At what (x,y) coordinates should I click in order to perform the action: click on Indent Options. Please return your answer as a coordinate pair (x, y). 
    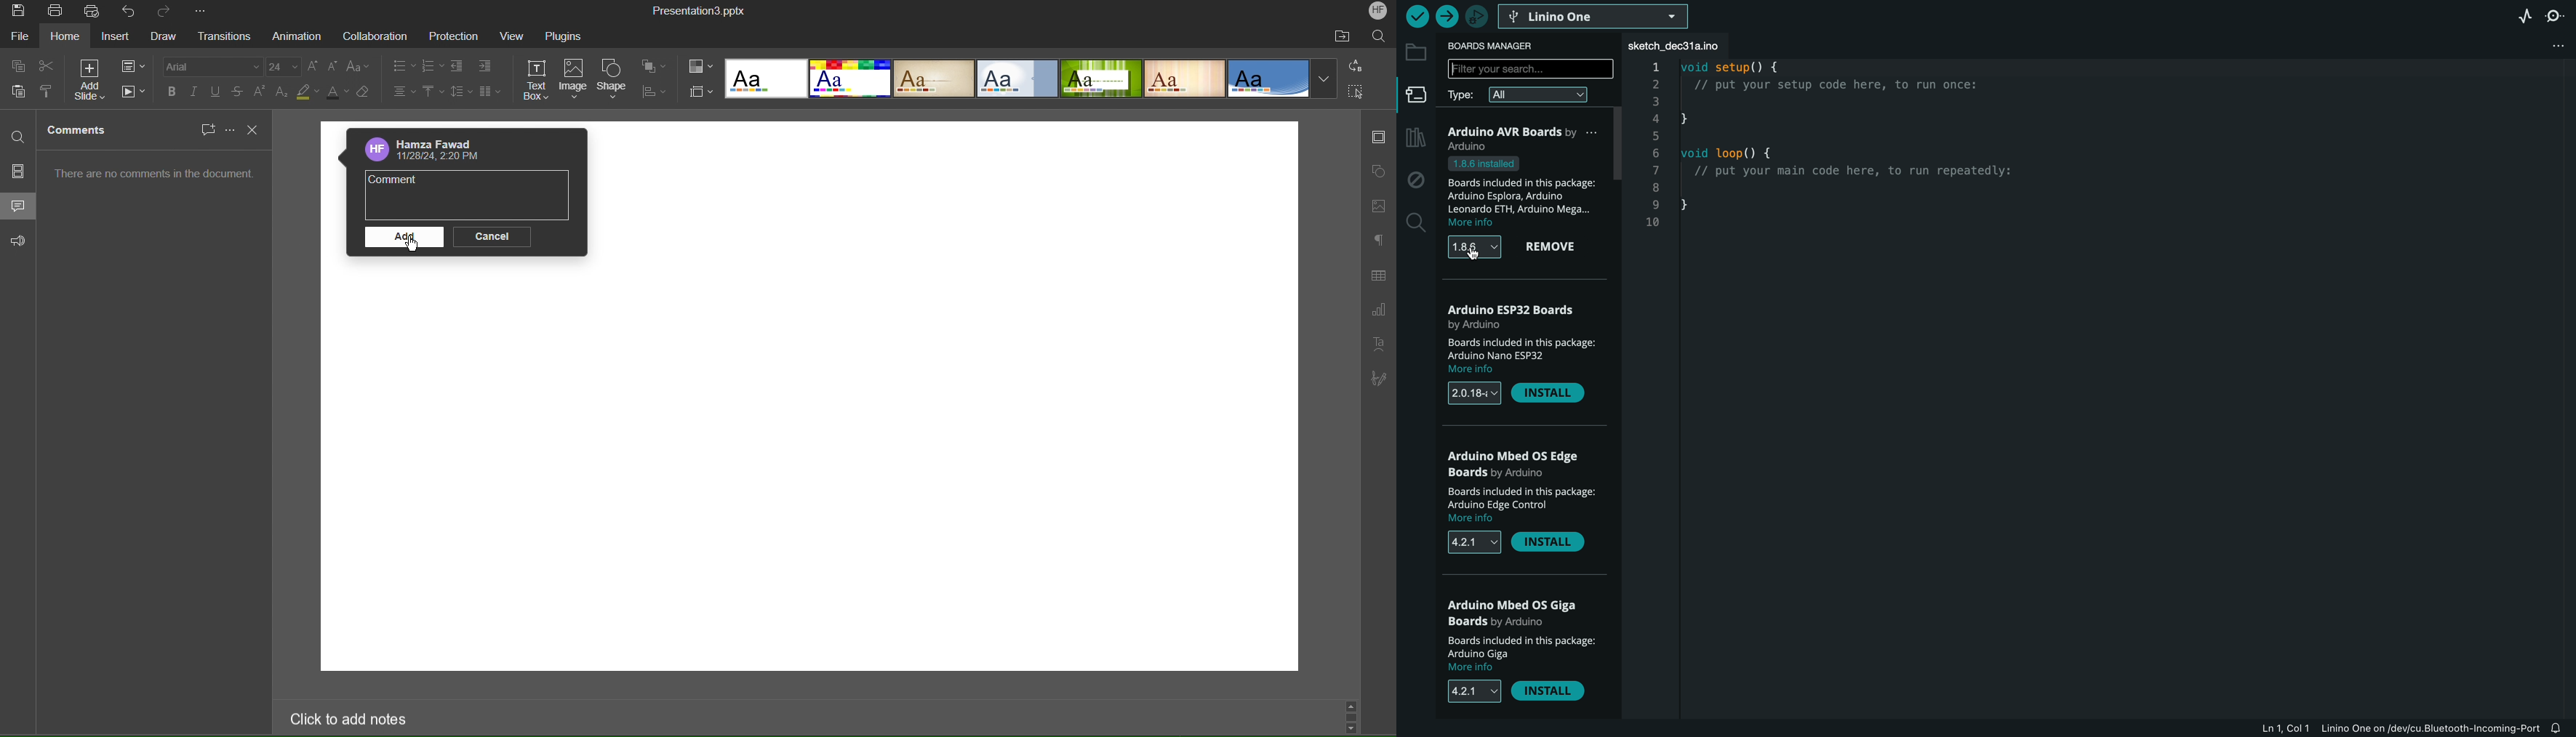
    Looking at the image, I should click on (461, 66).